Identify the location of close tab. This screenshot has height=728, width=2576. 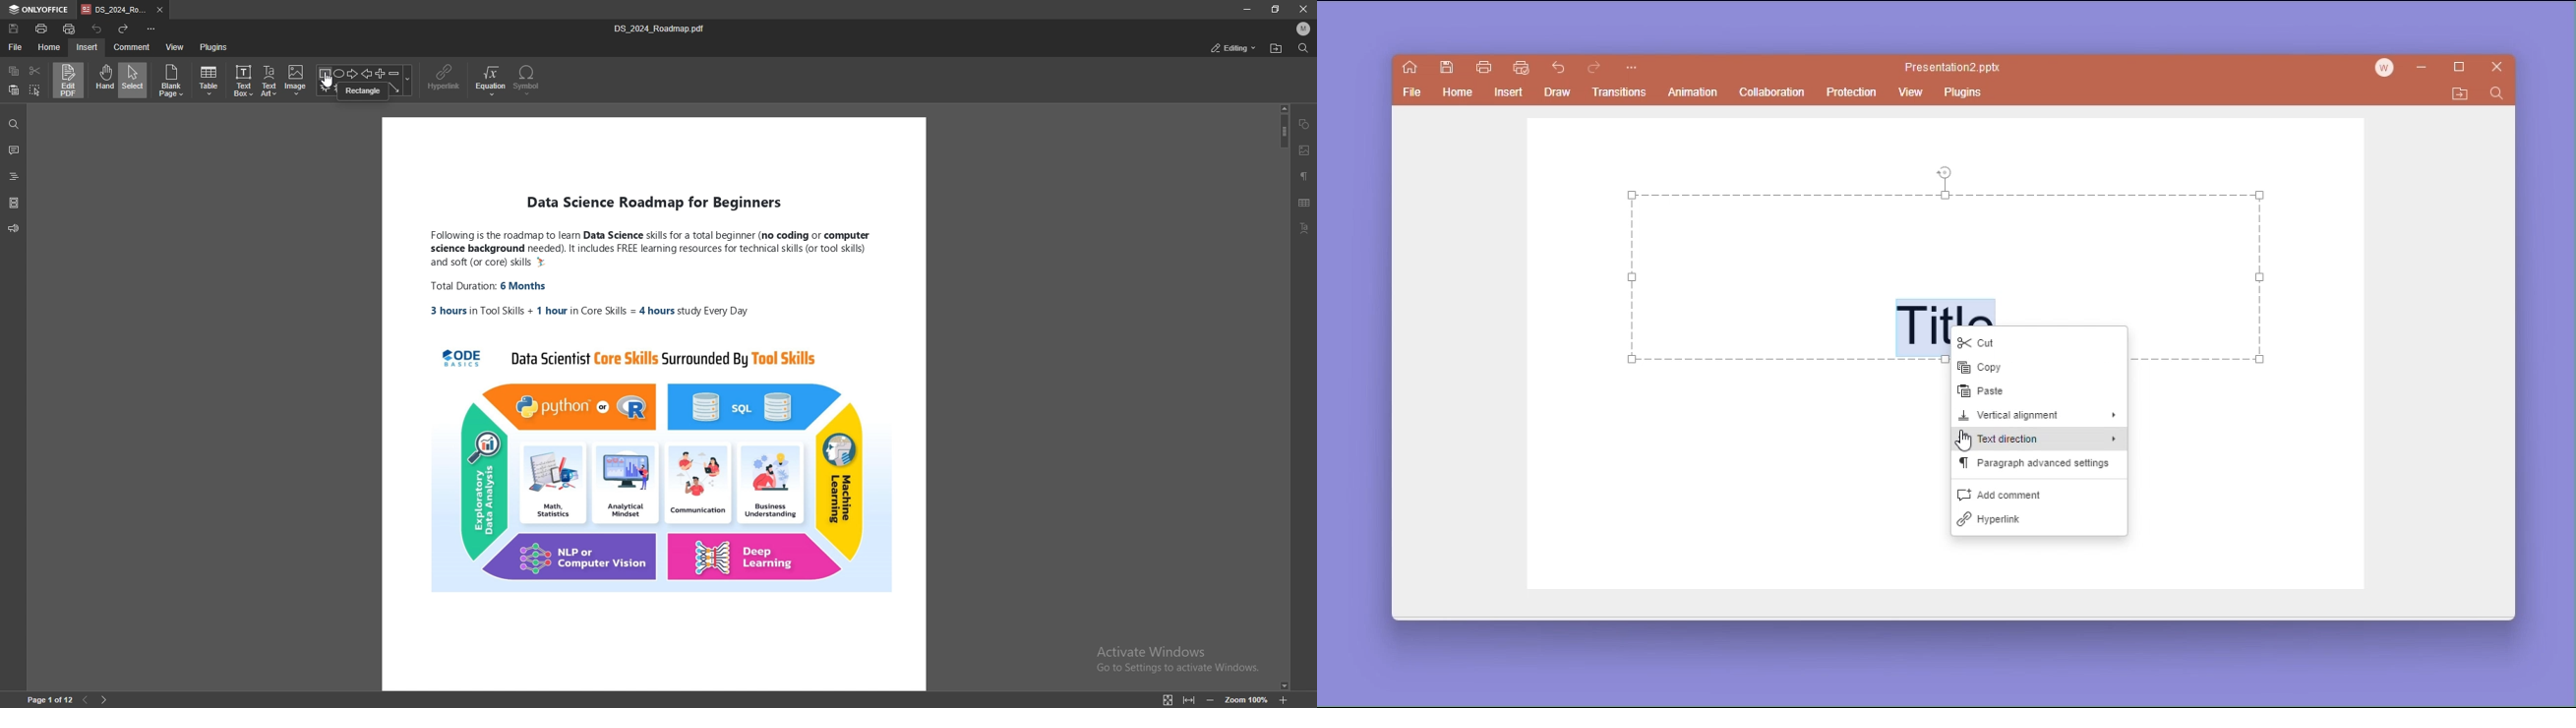
(161, 10).